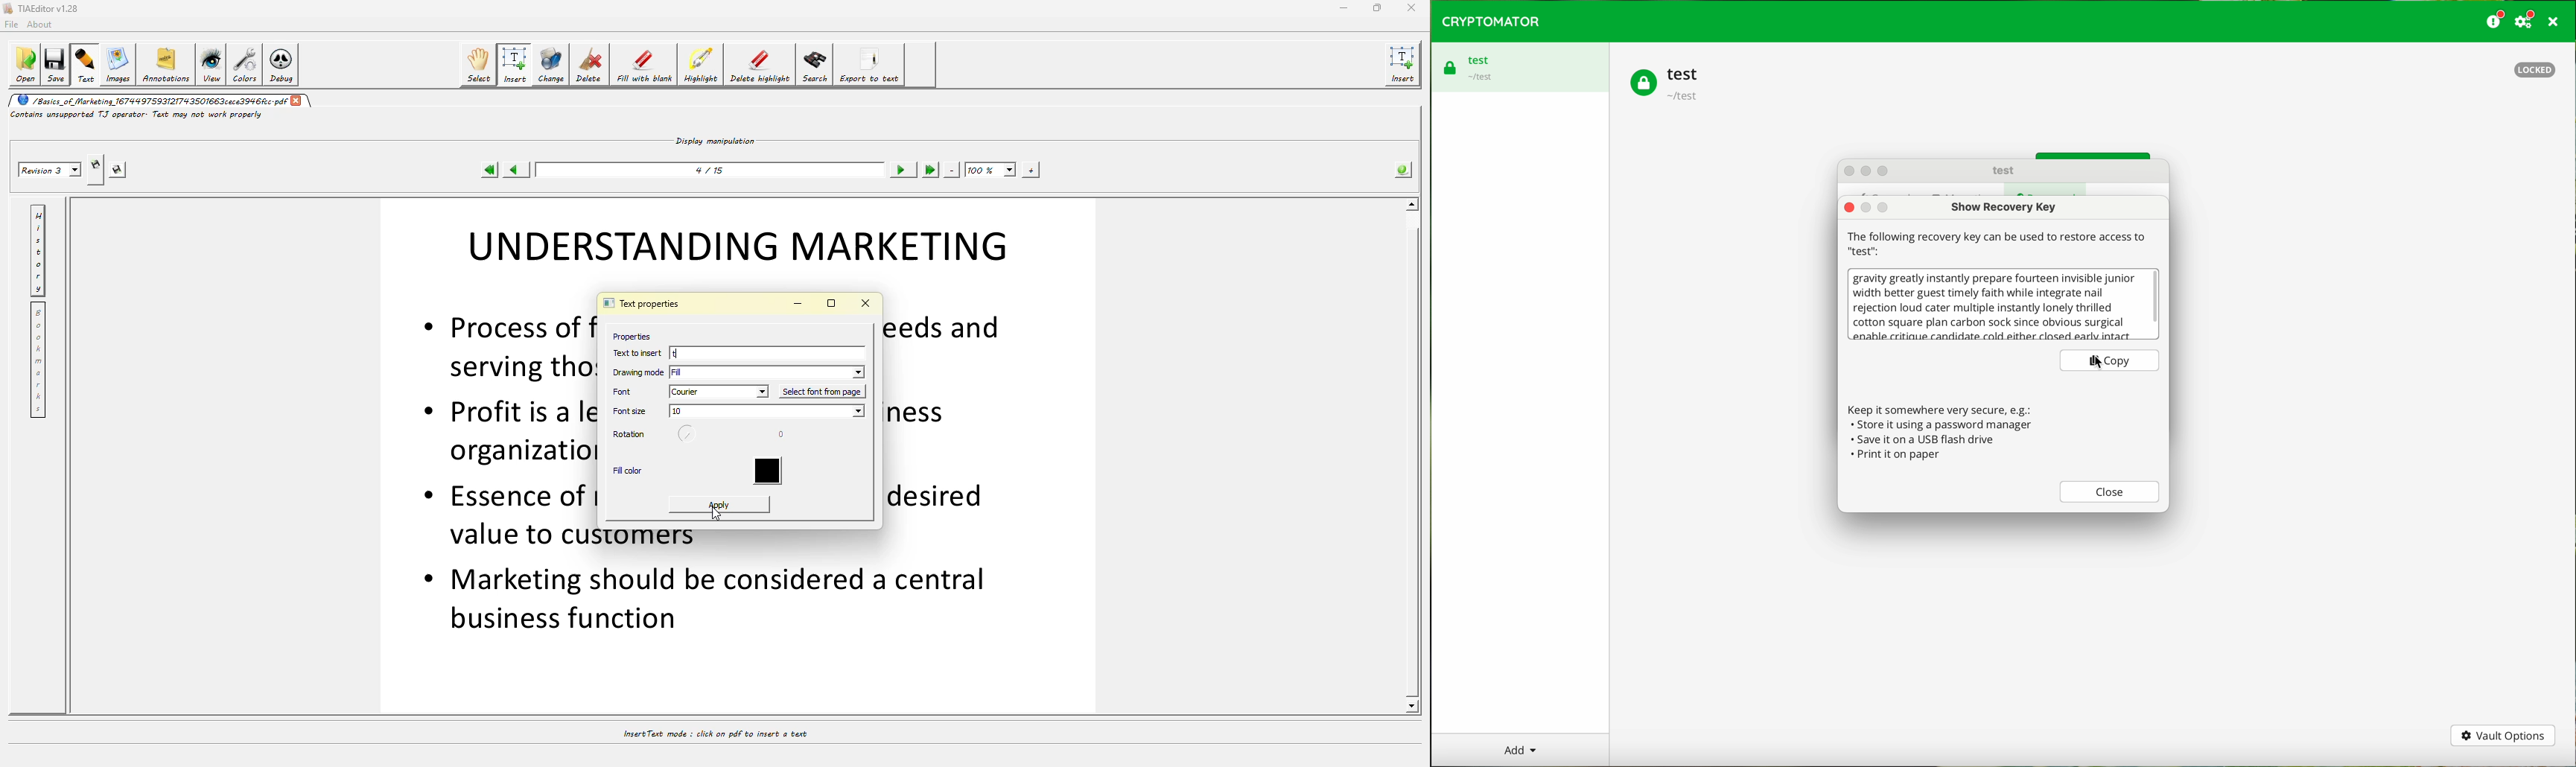 This screenshot has height=784, width=2576. I want to click on The following recovery key can be used to restore access to
"test":, so click(1999, 243).